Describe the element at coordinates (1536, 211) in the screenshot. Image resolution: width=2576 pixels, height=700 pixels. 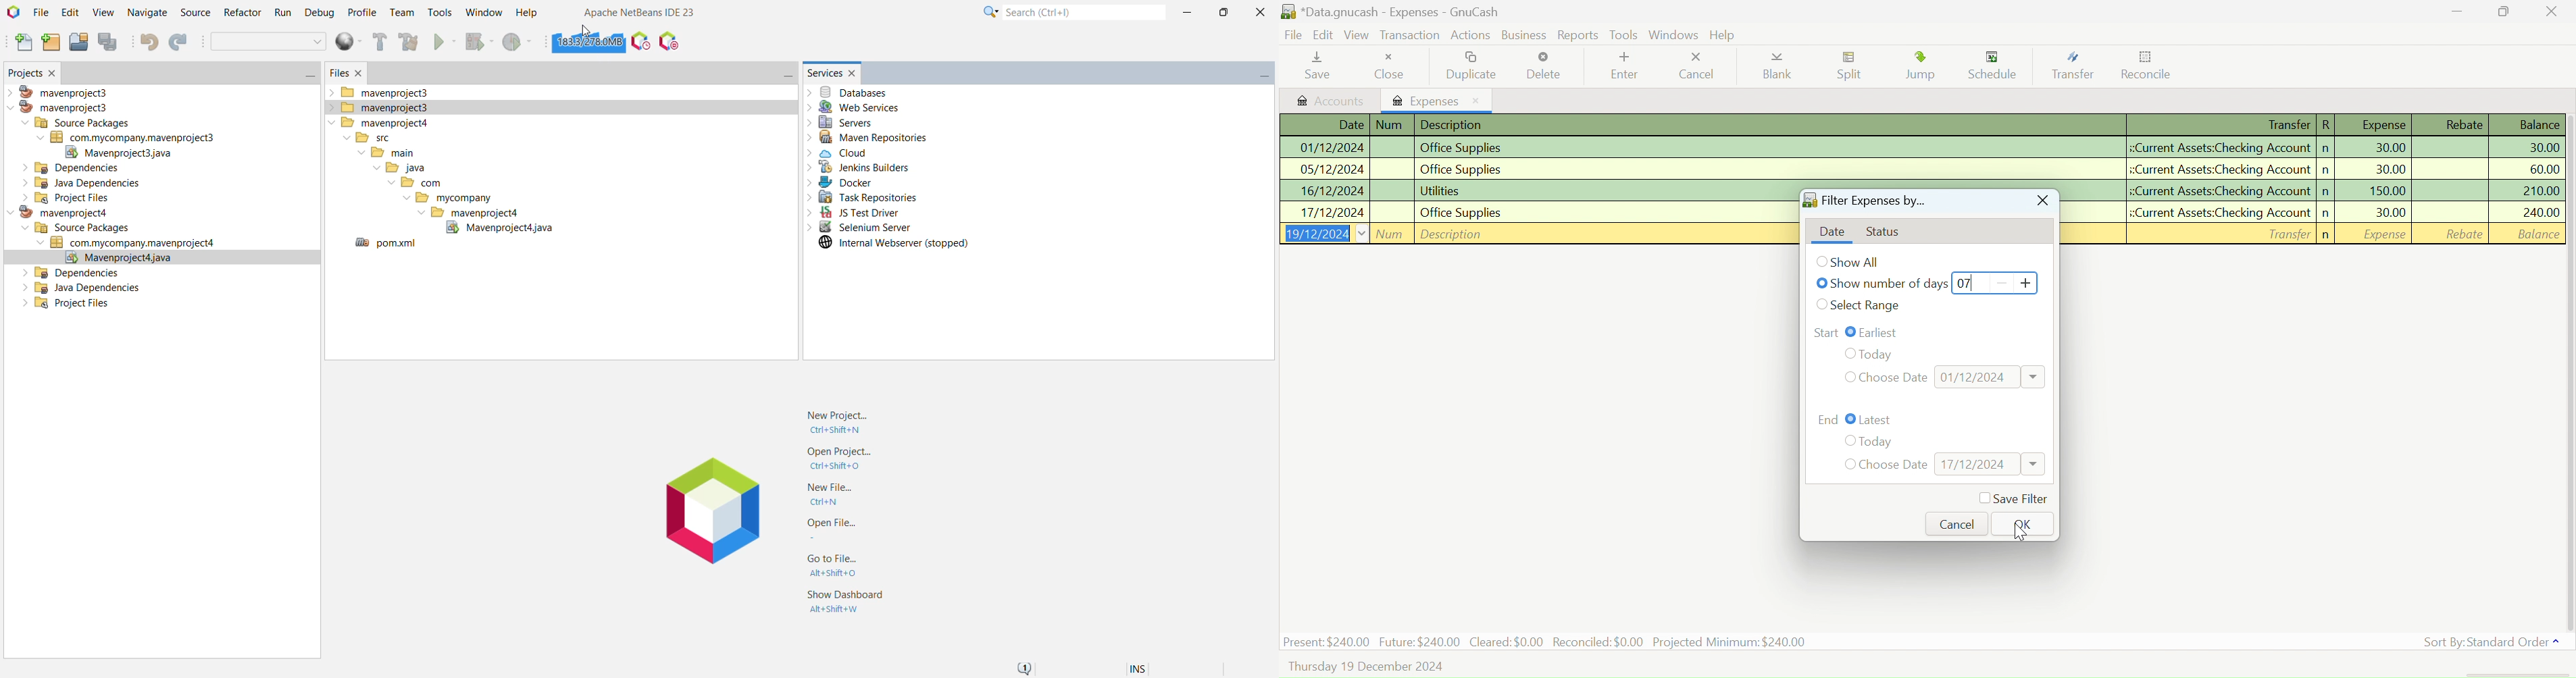
I see `Office Supplies Transaction` at that location.